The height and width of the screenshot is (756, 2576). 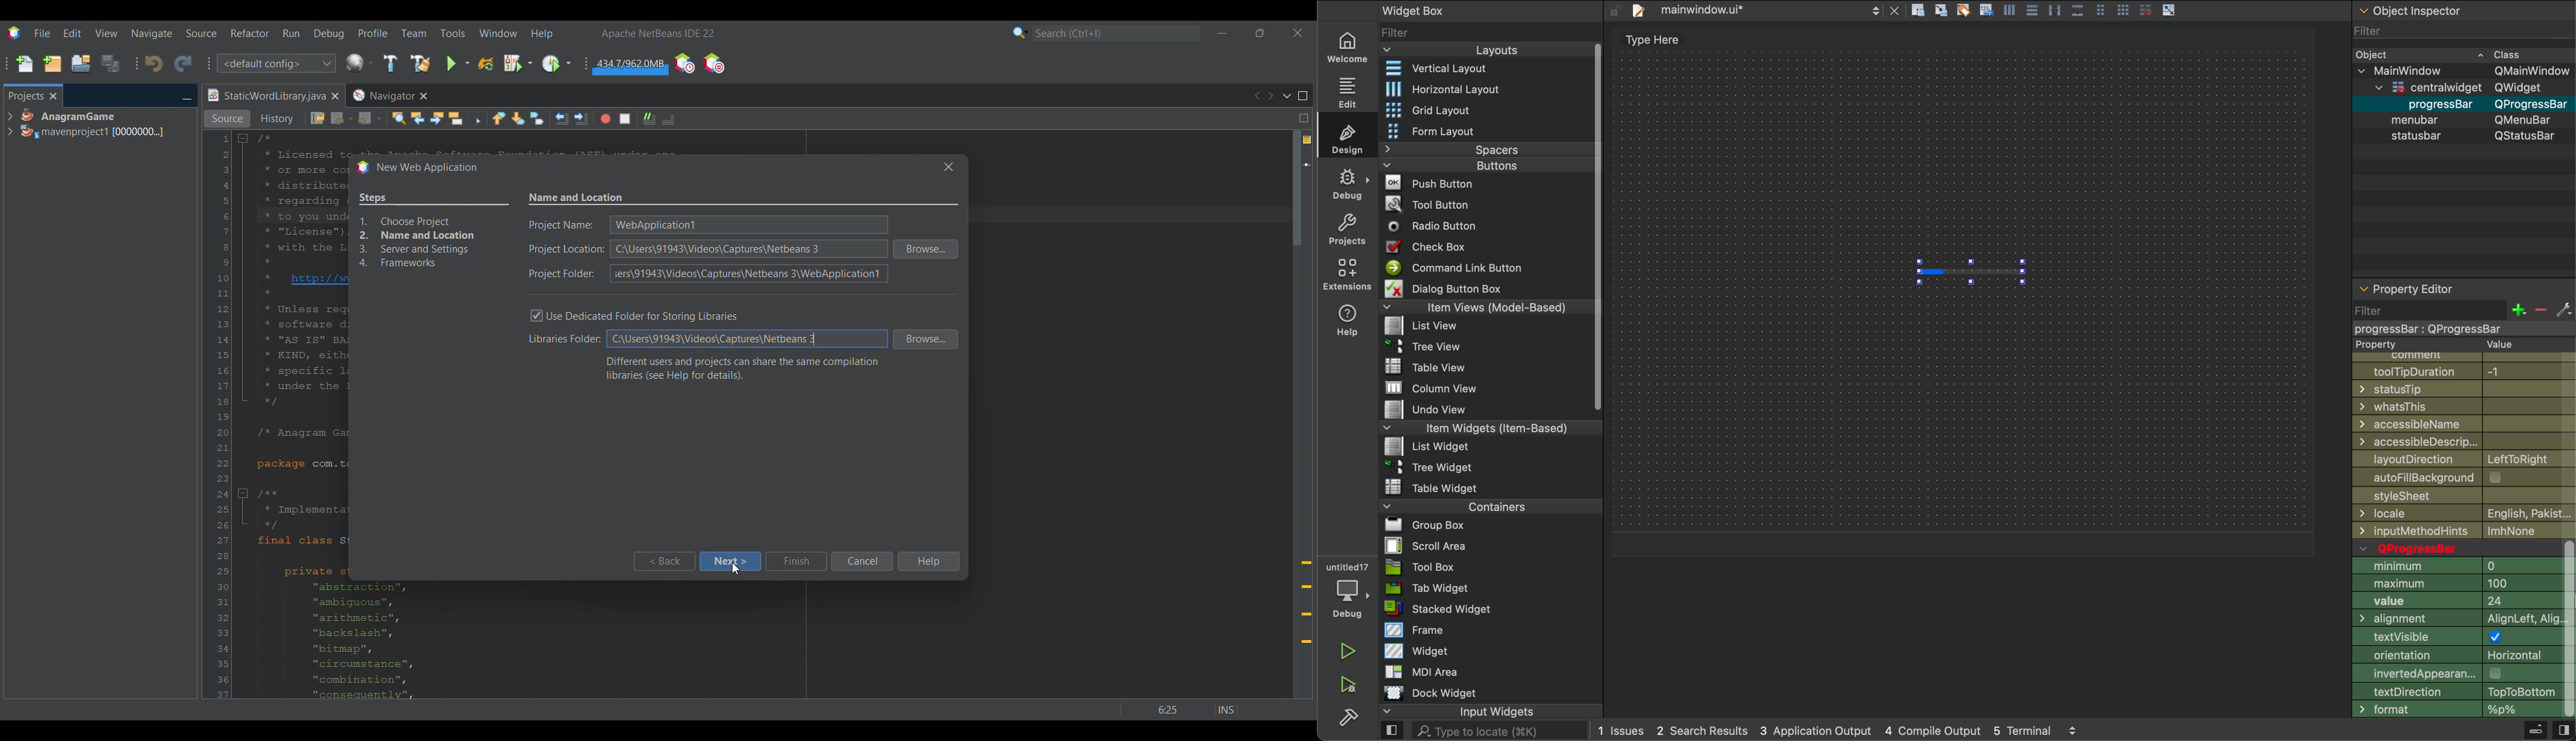 I want to click on whatsthis, so click(x=2465, y=406).